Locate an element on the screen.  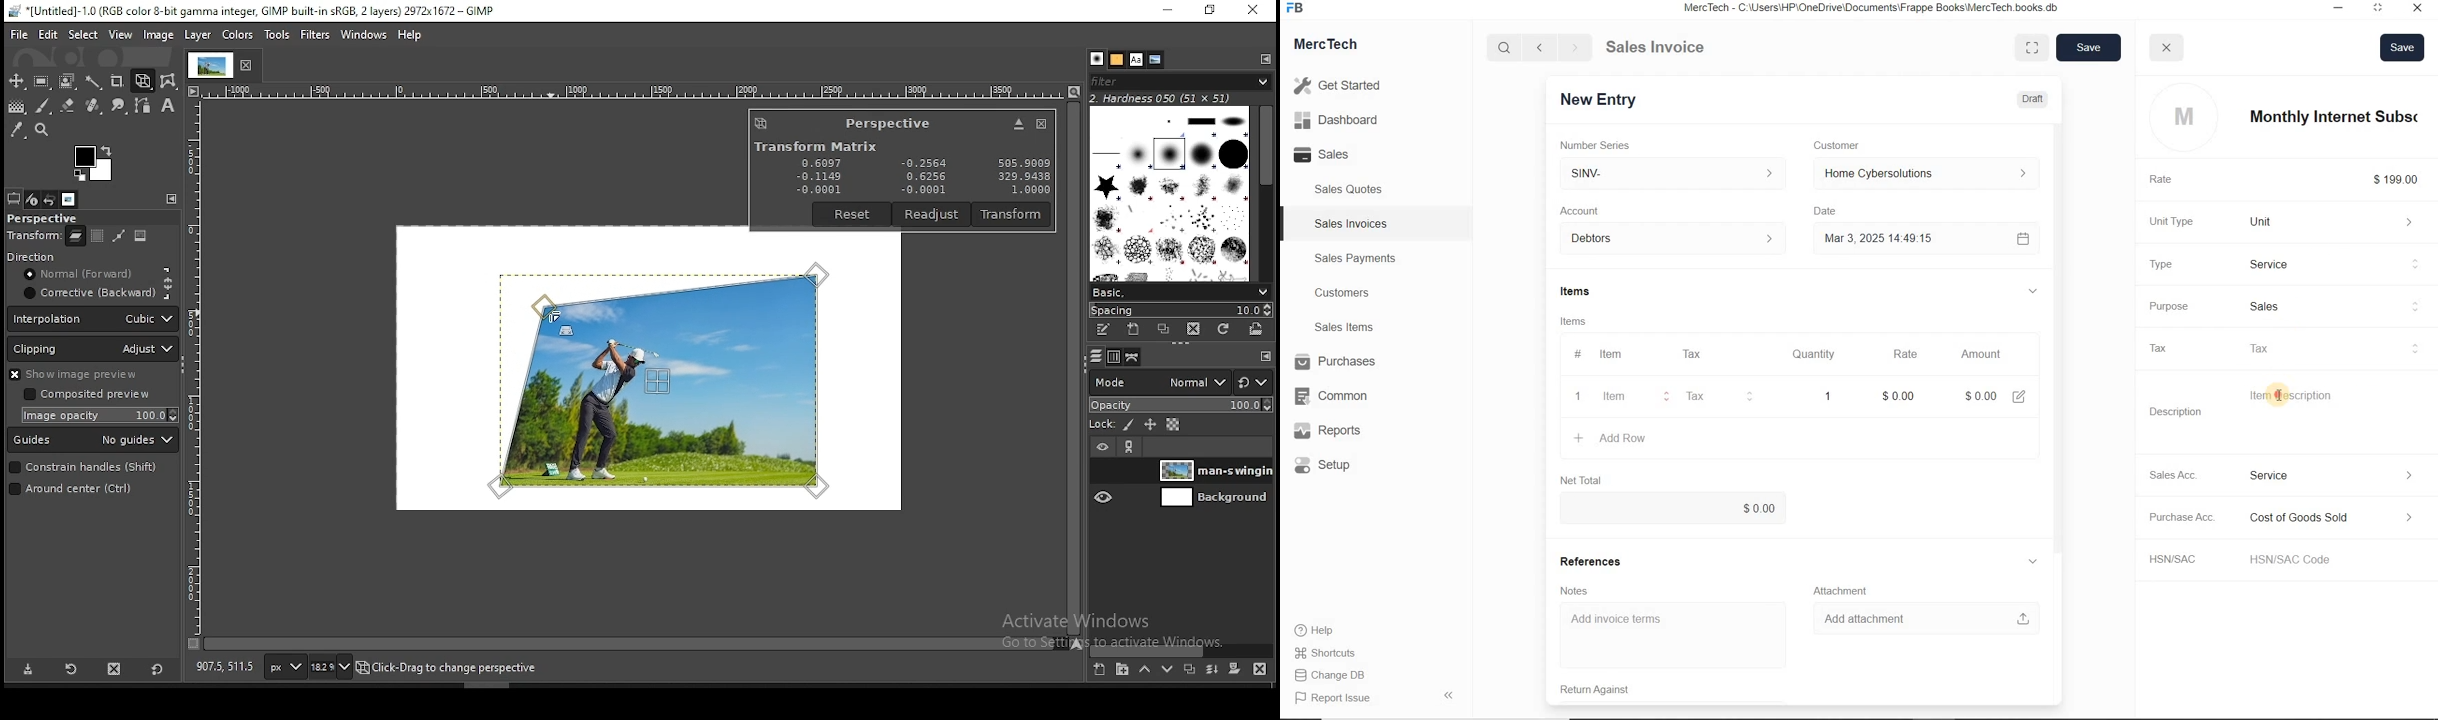
HSN/SAC Code is located at coordinates (2297, 559).